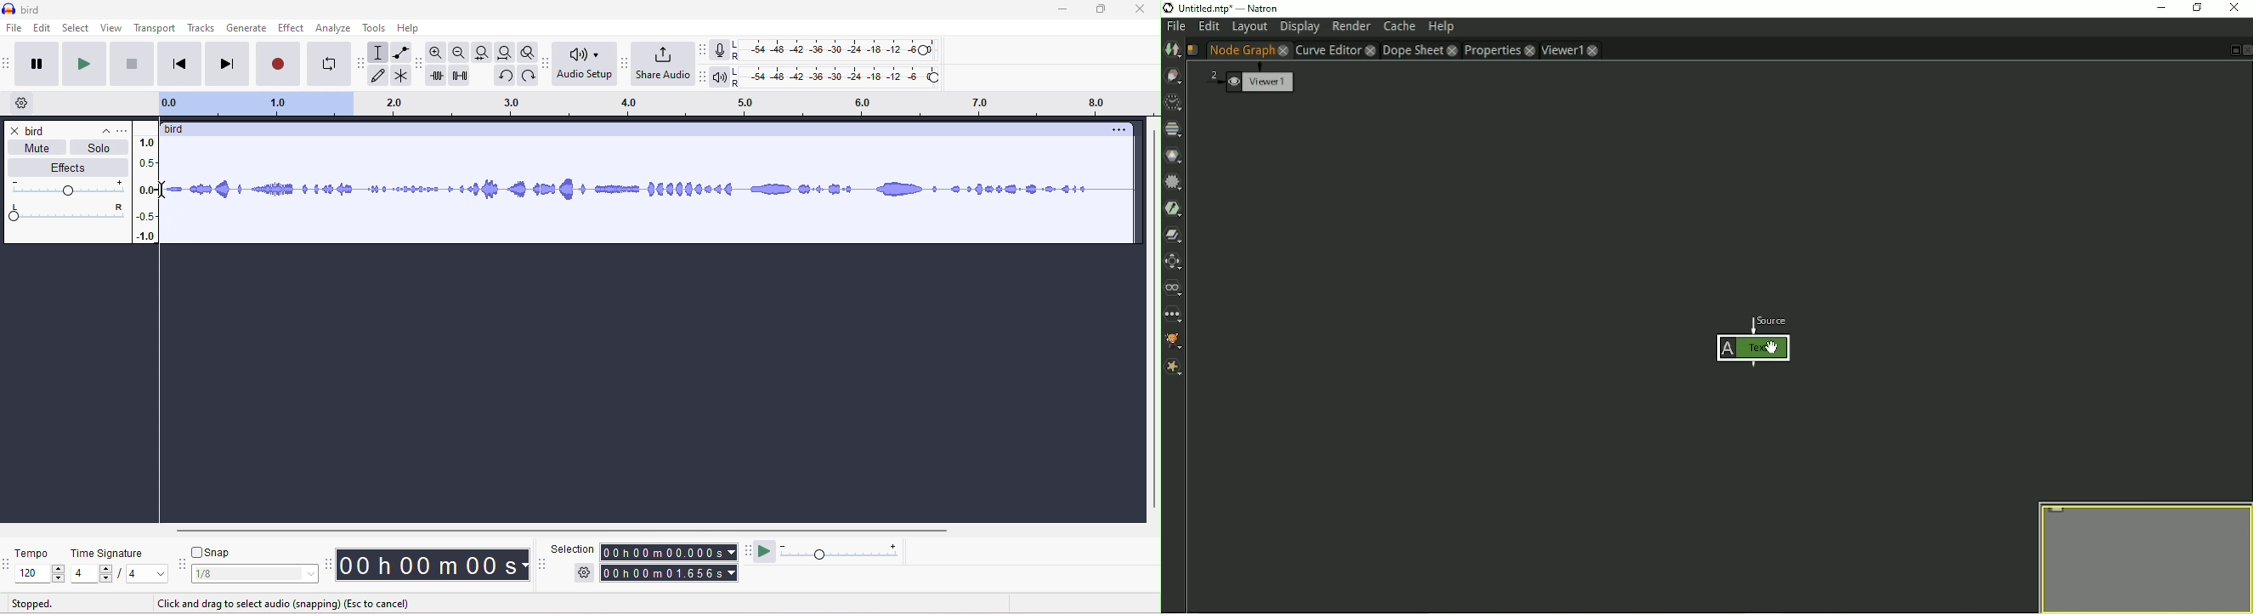 This screenshot has width=2268, height=616. What do you see at coordinates (844, 550) in the screenshot?
I see `playback speed` at bounding box center [844, 550].